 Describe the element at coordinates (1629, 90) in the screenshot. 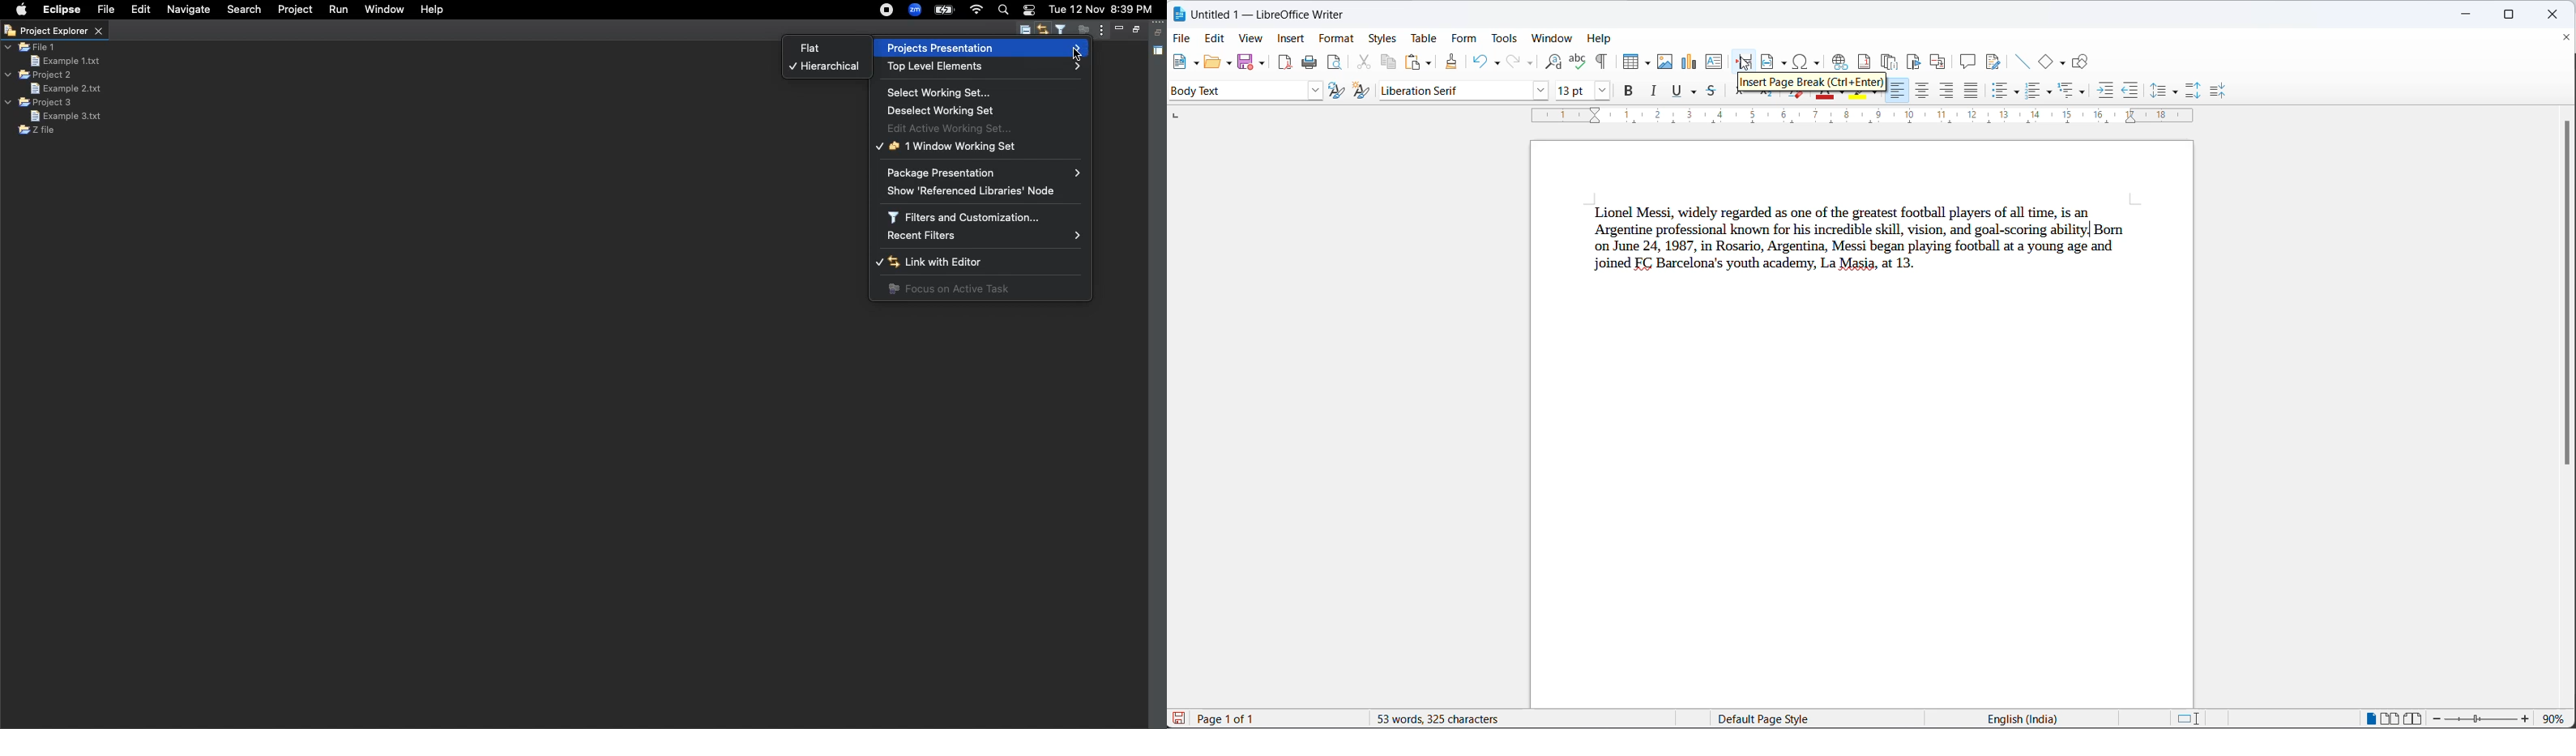

I see `bold` at that location.